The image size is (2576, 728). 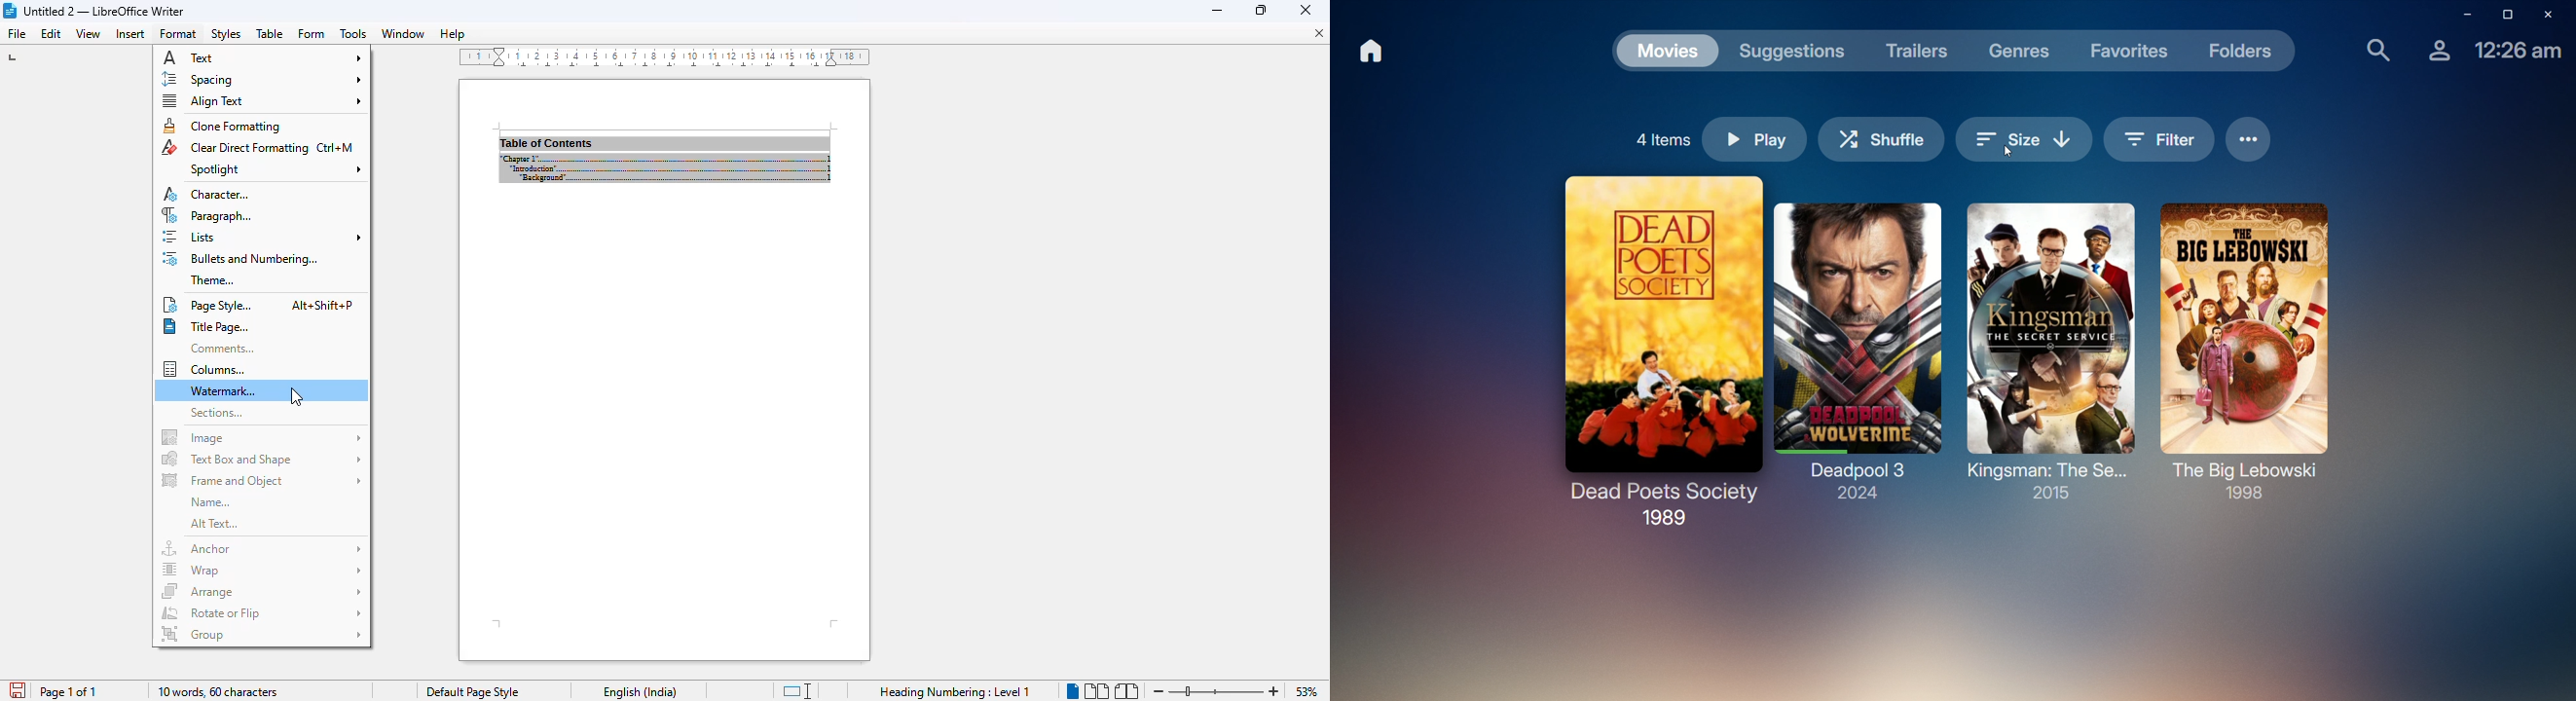 I want to click on book view, so click(x=1125, y=691).